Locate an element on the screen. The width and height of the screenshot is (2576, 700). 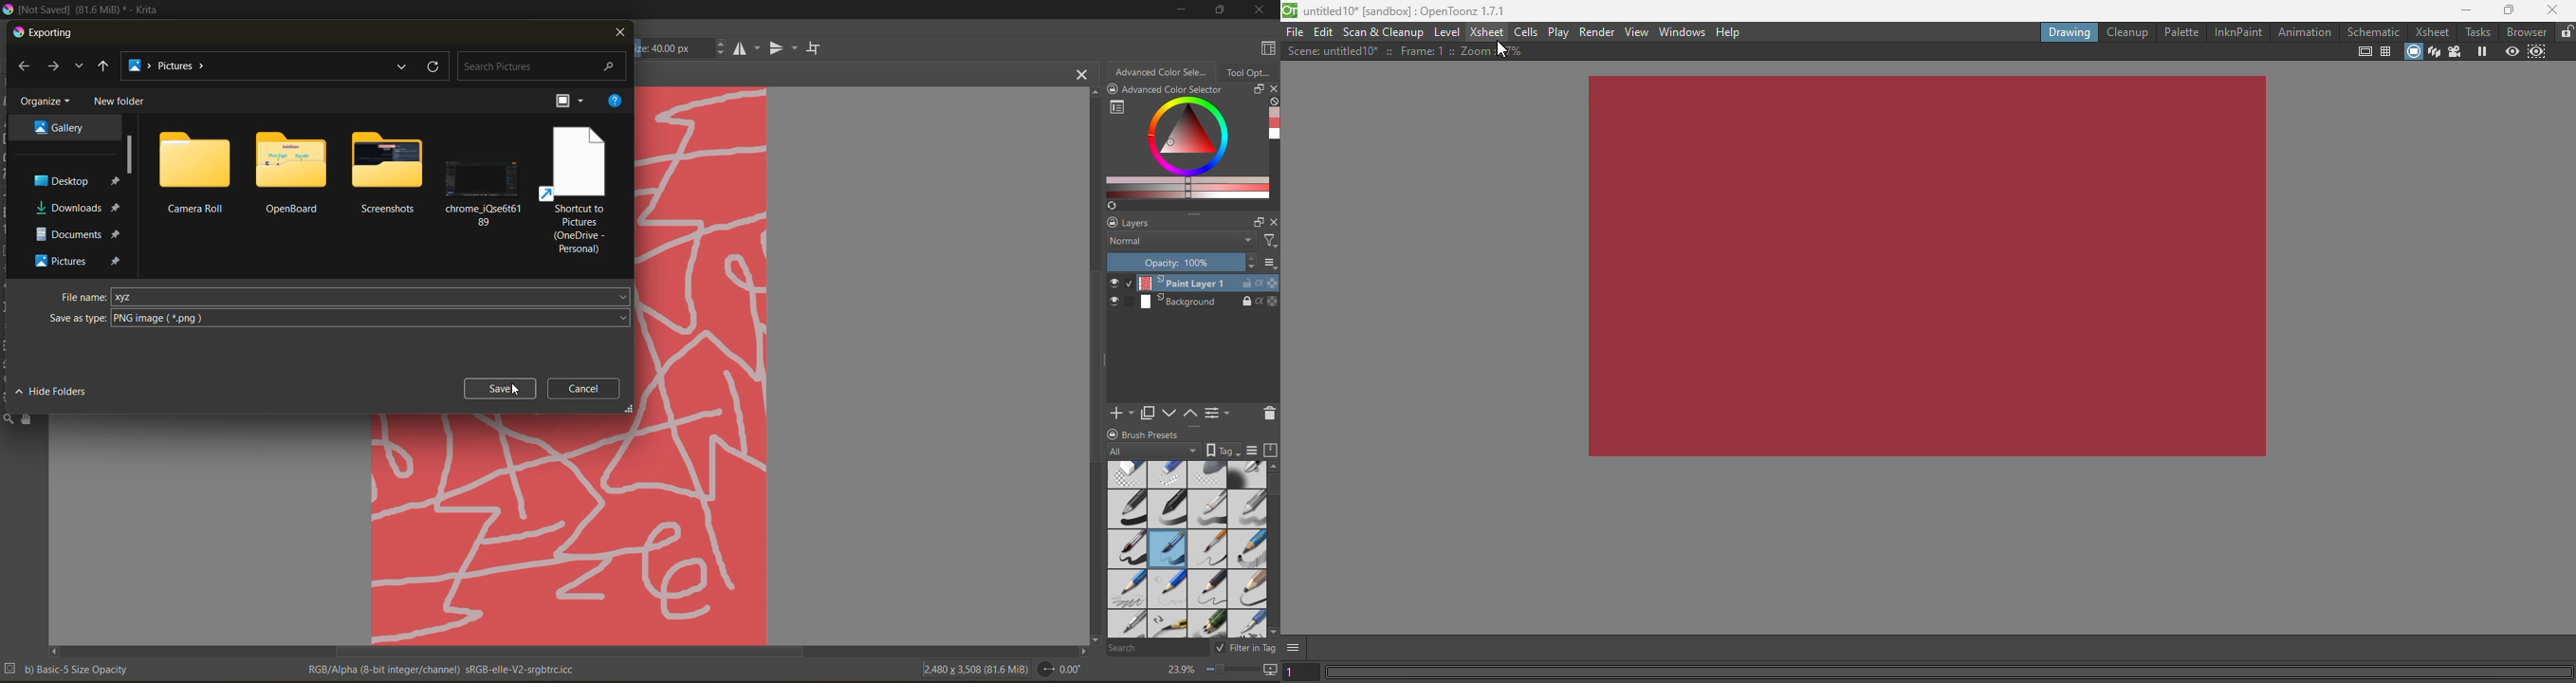
Vertical scroll bar is located at coordinates (1092, 364).